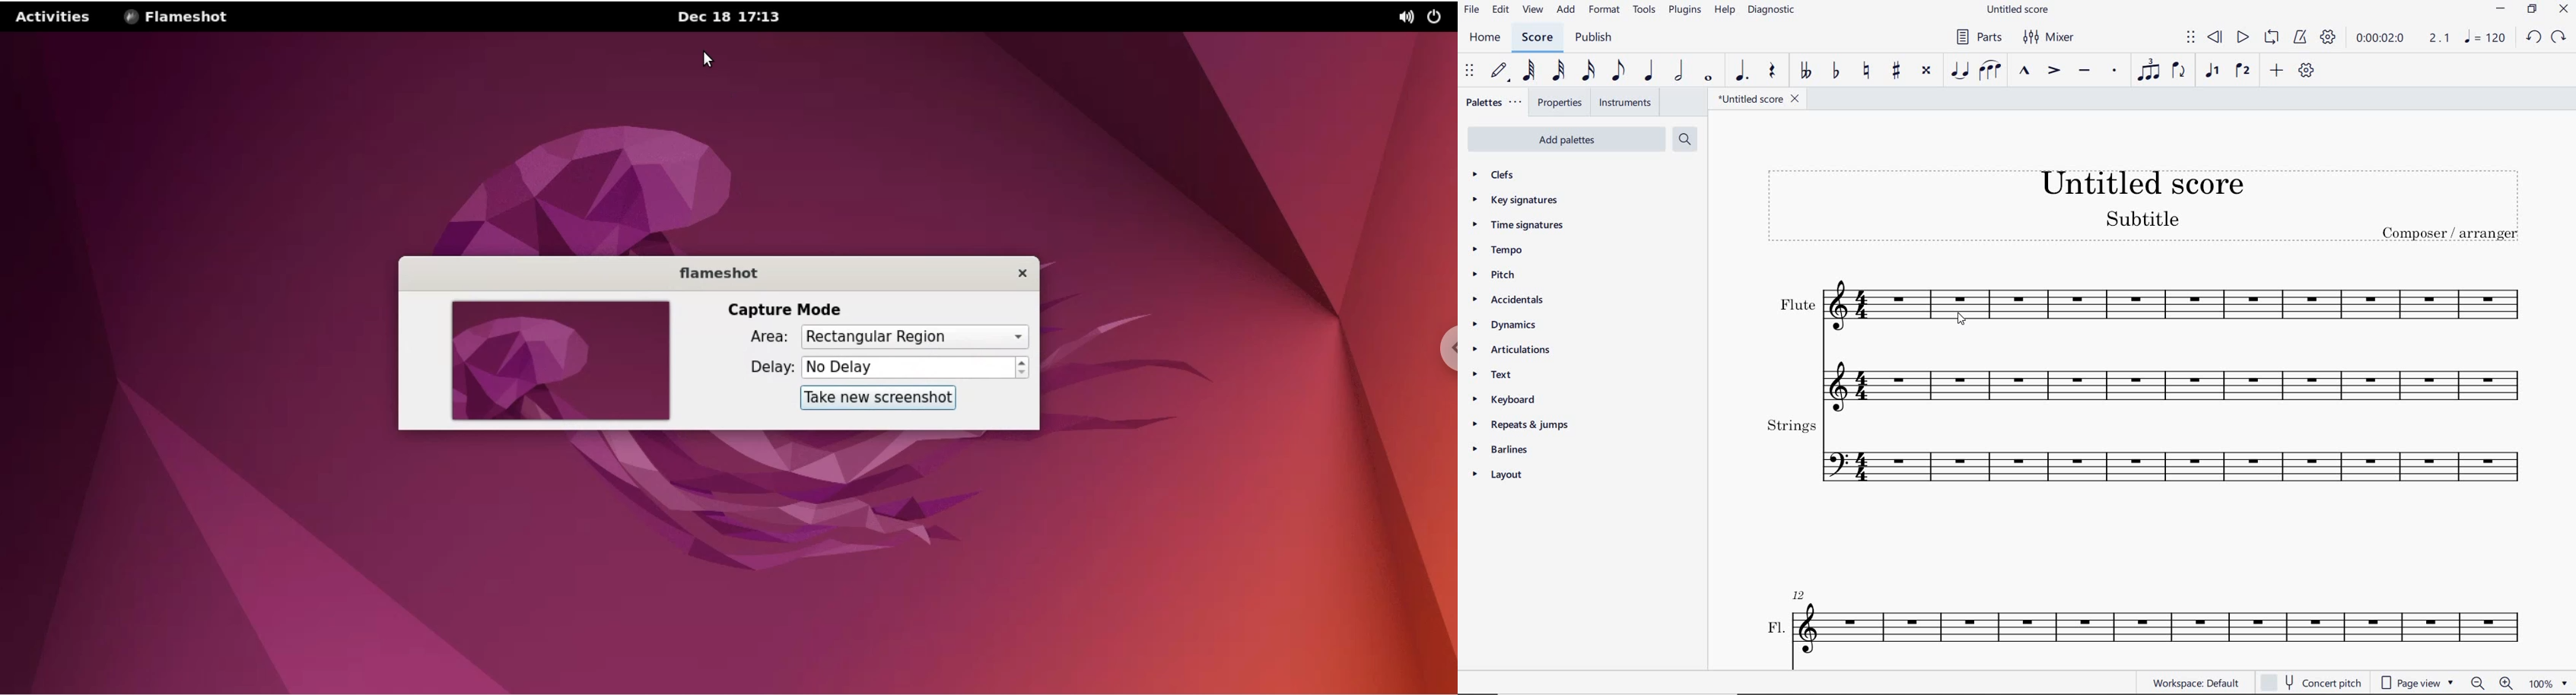 Image resolution: width=2576 pixels, height=700 pixels. I want to click on WORKSPACE: DEFAULT, so click(2198, 680).